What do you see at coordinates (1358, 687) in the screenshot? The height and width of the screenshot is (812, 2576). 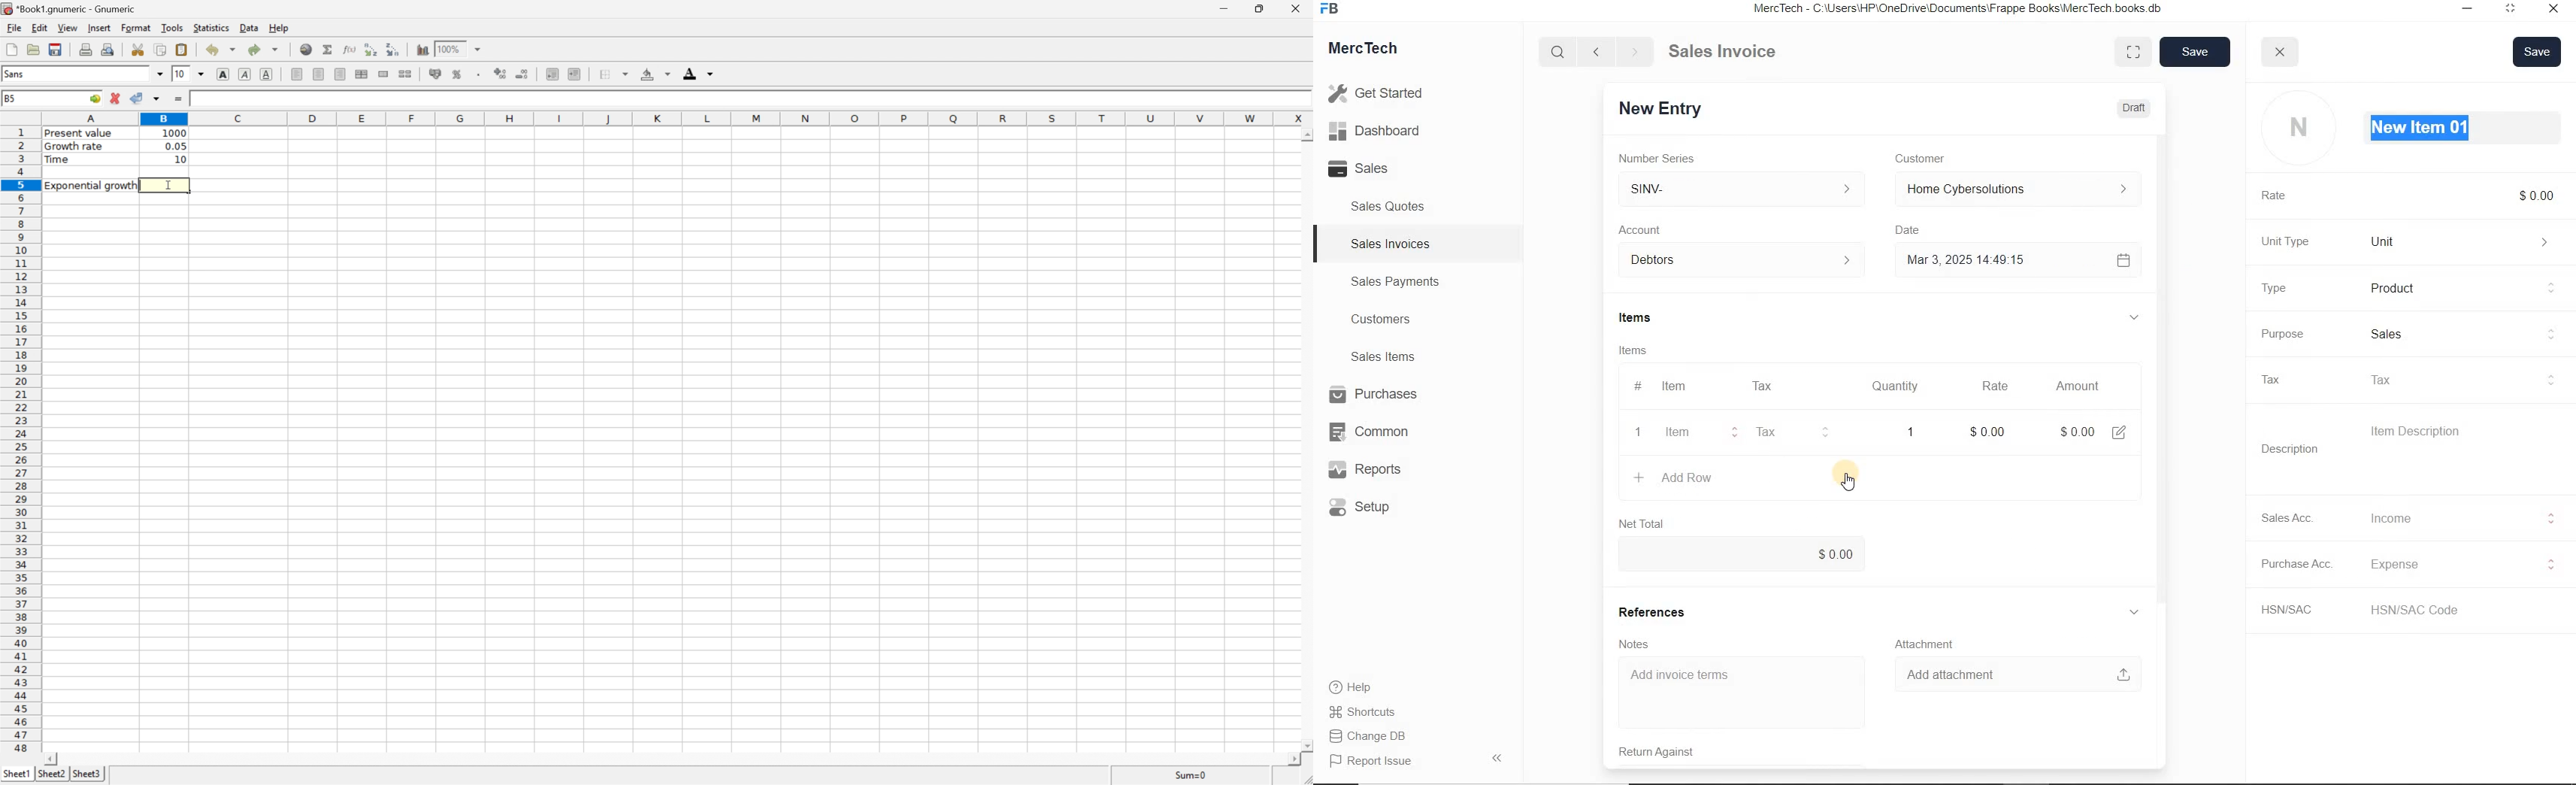 I see `Help` at bounding box center [1358, 687].